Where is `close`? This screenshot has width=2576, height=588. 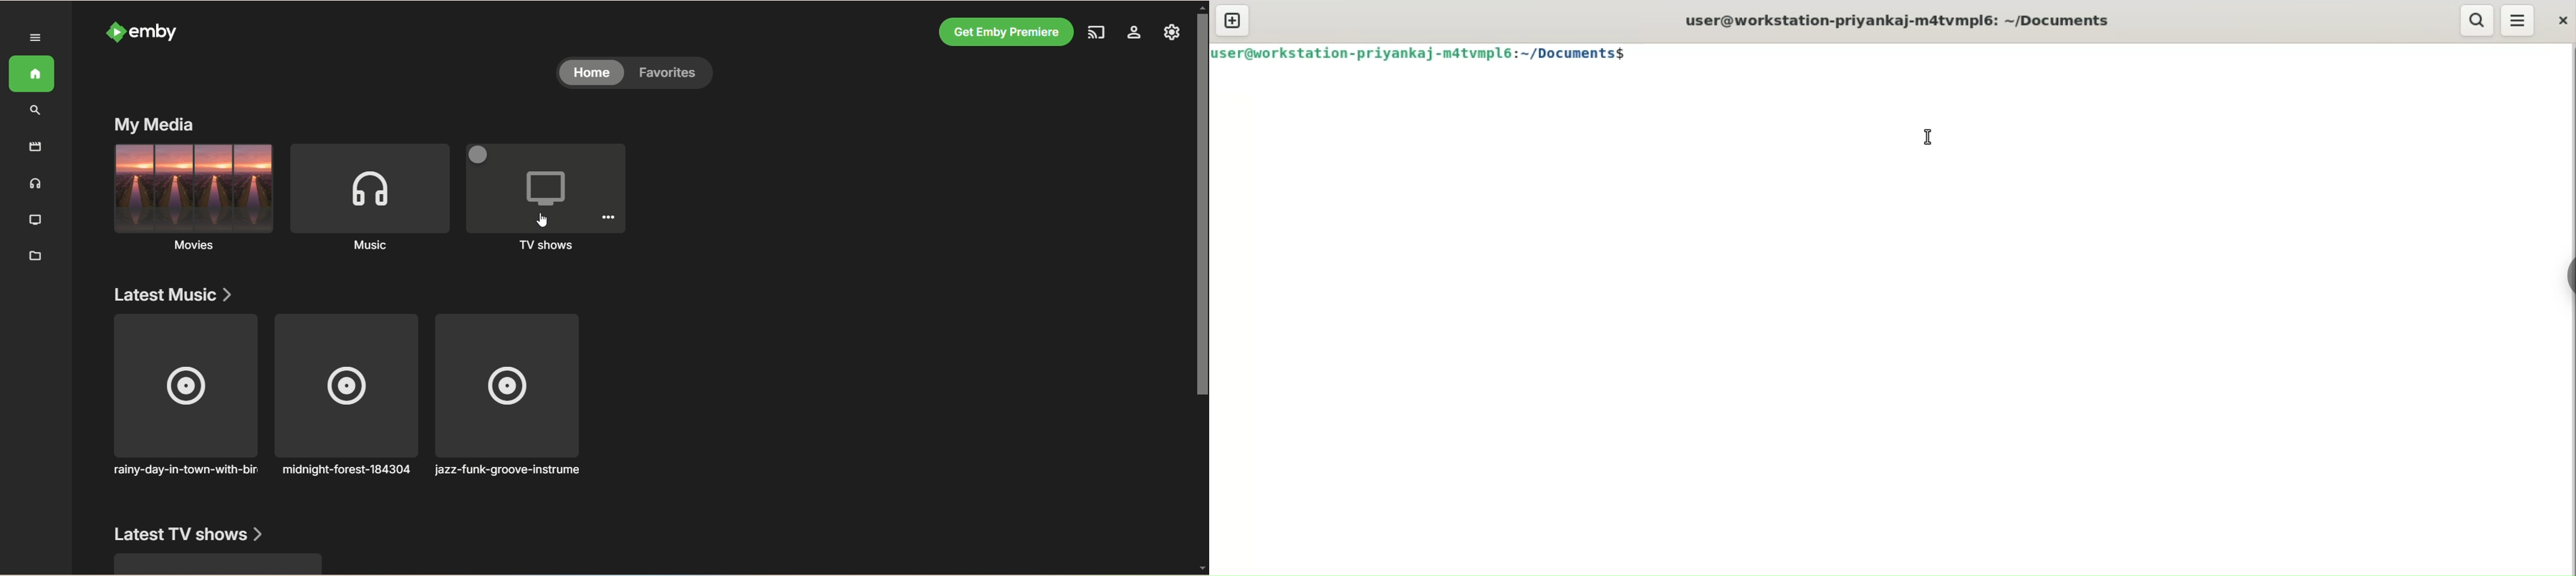 close is located at coordinates (2563, 20).